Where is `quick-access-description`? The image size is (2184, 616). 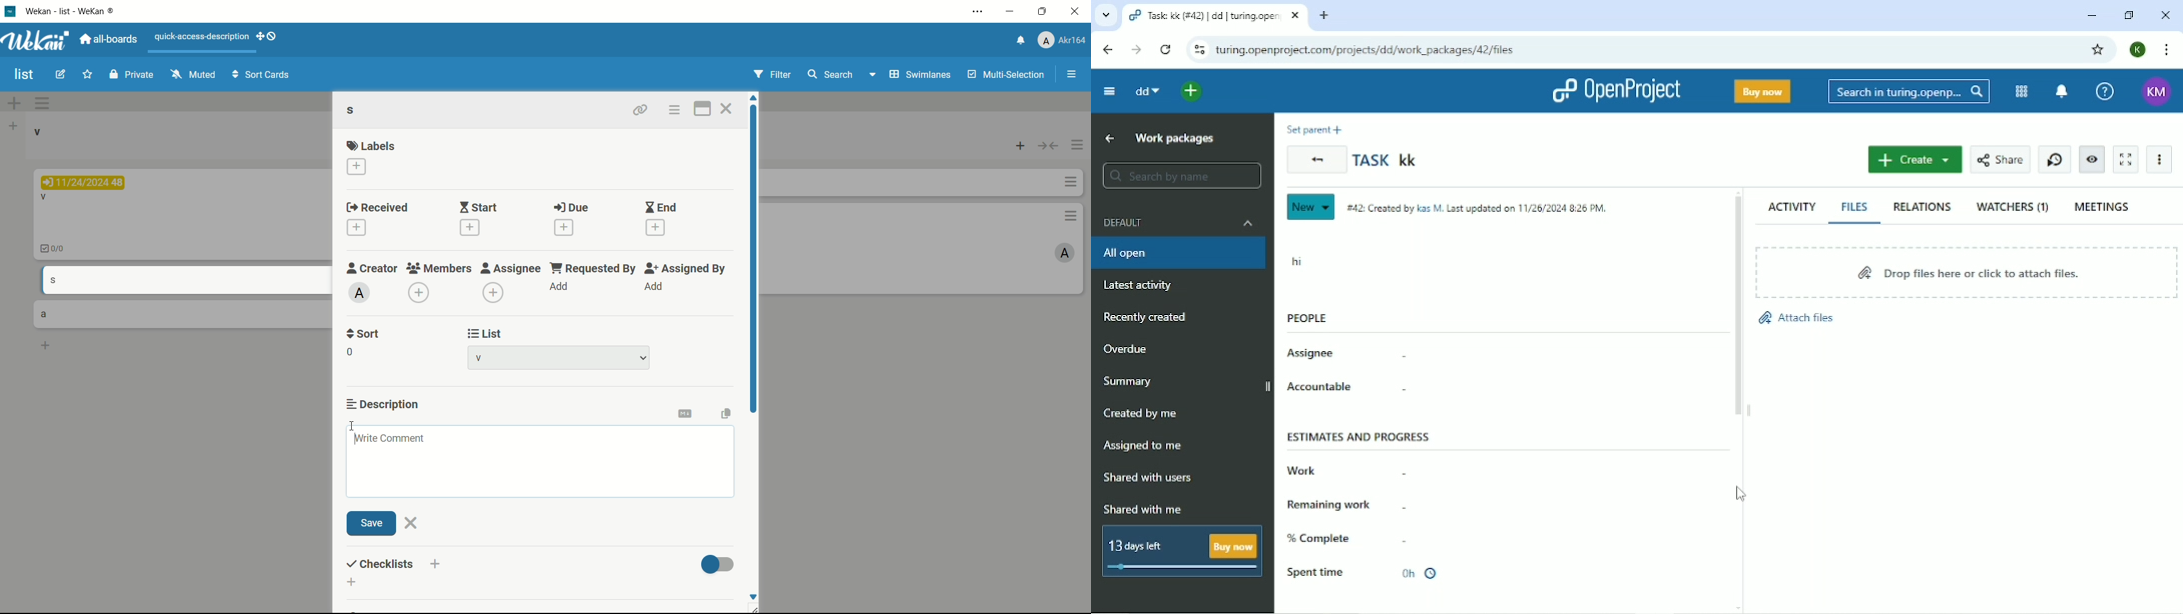 quick-access-description is located at coordinates (202, 36).